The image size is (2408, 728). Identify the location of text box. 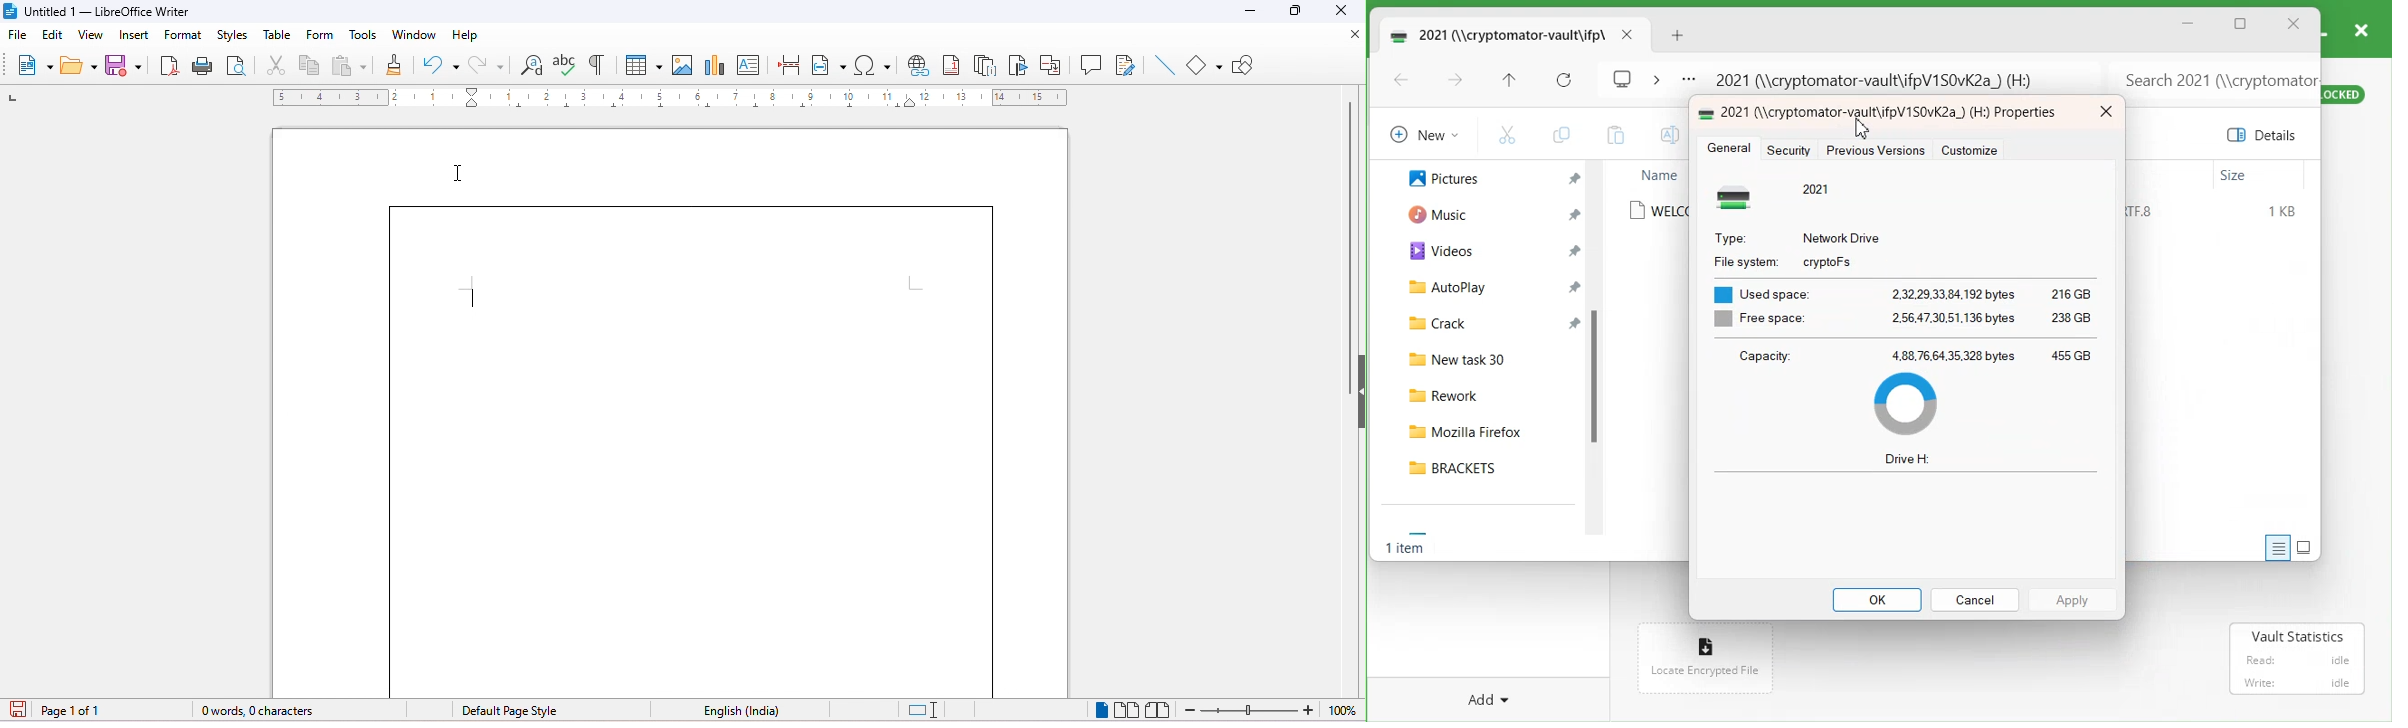
(752, 69).